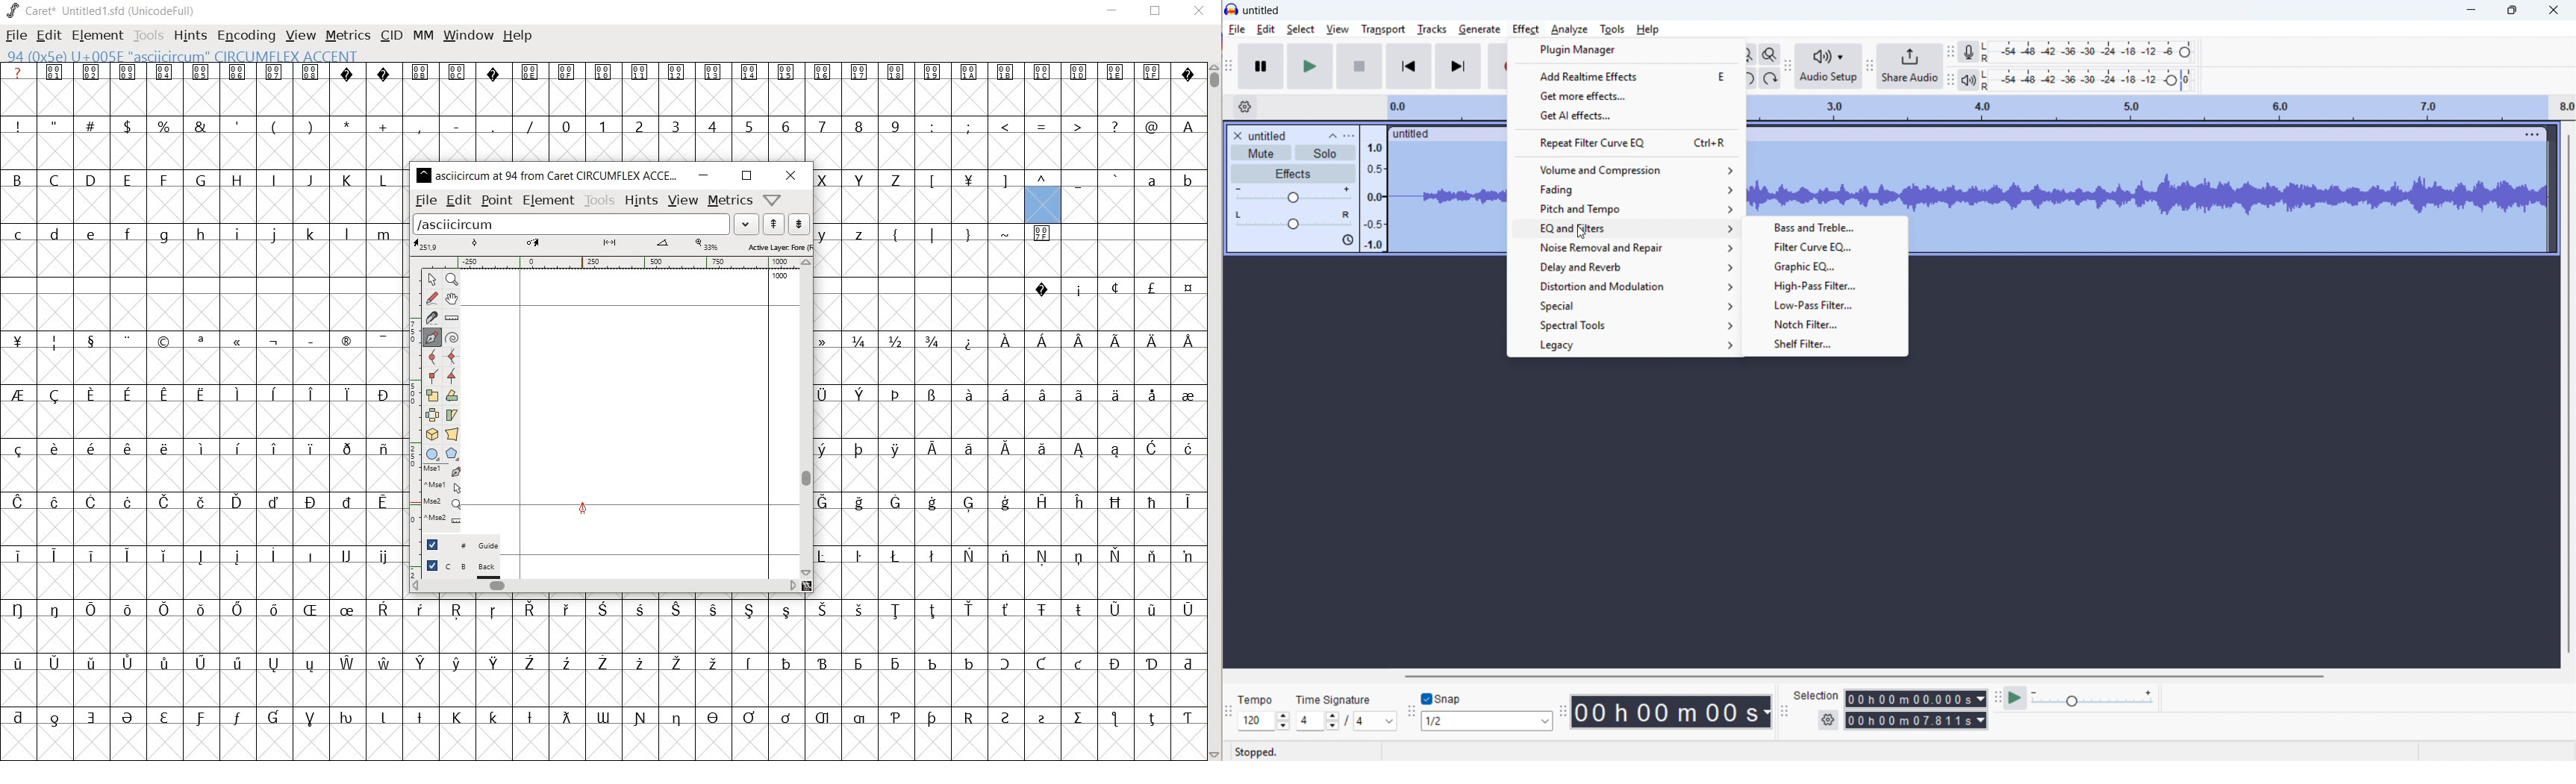 The image size is (2576, 784). I want to click on Play at speed toolbar , so click(1995, 698).